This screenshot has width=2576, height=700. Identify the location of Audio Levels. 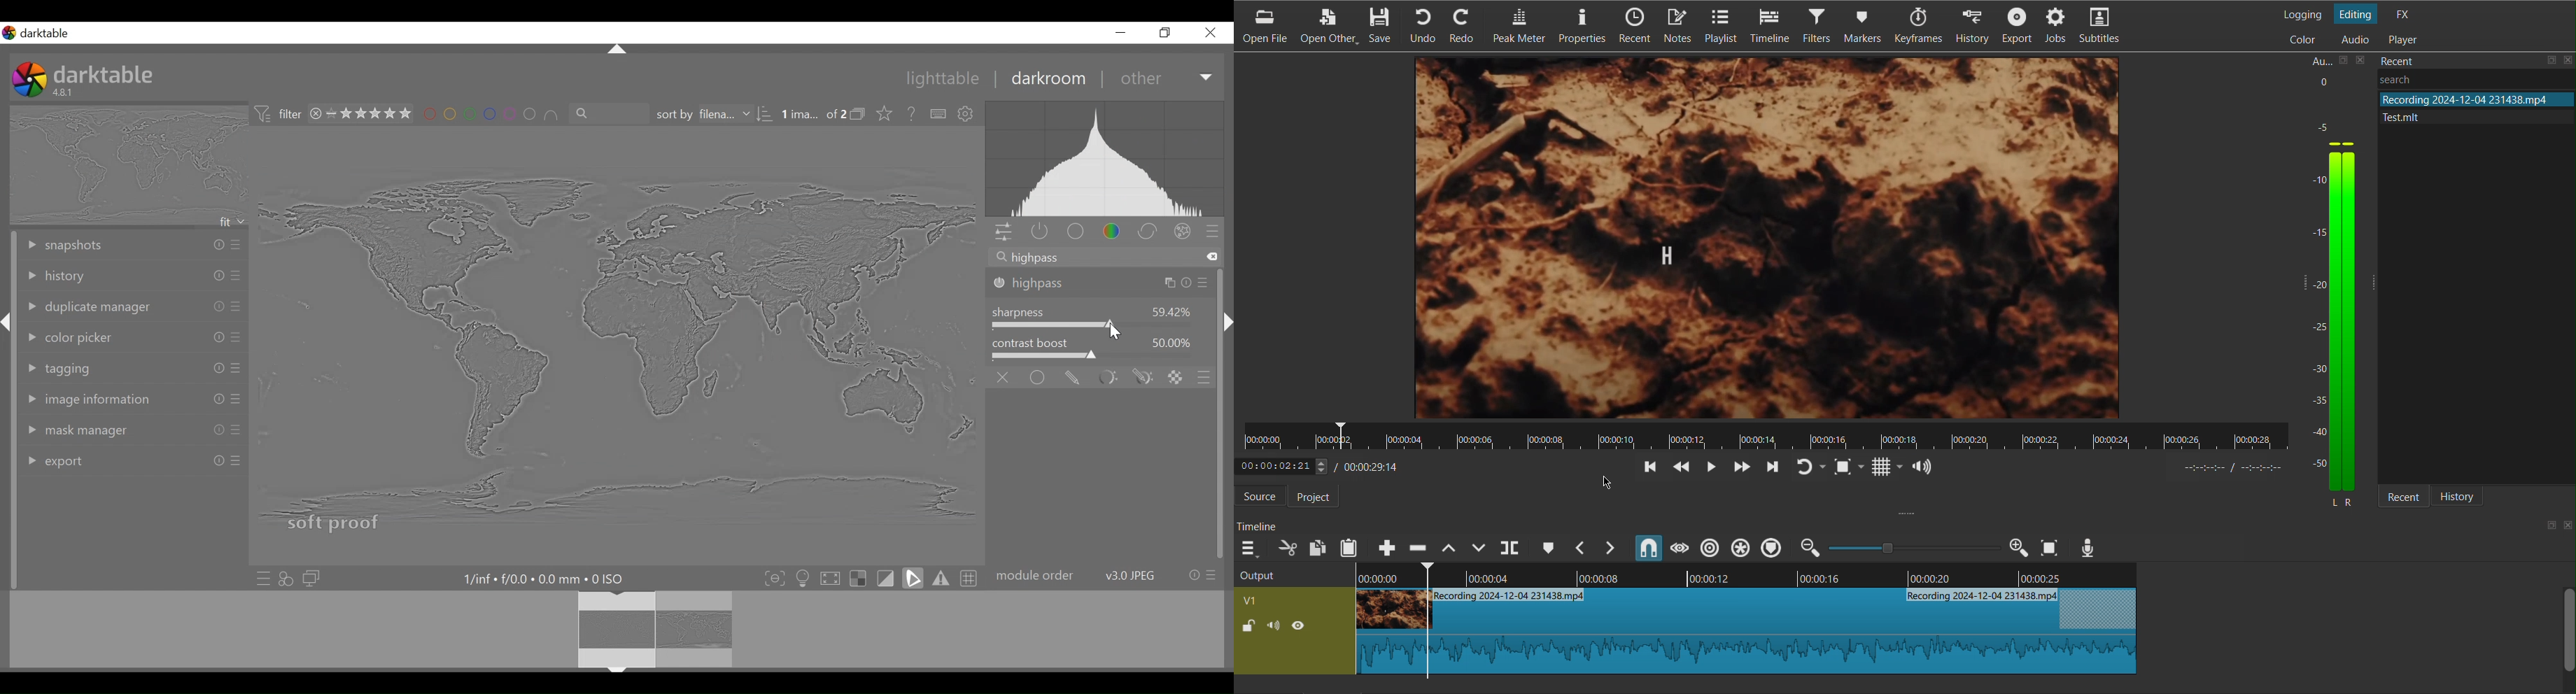
(2337, 291).